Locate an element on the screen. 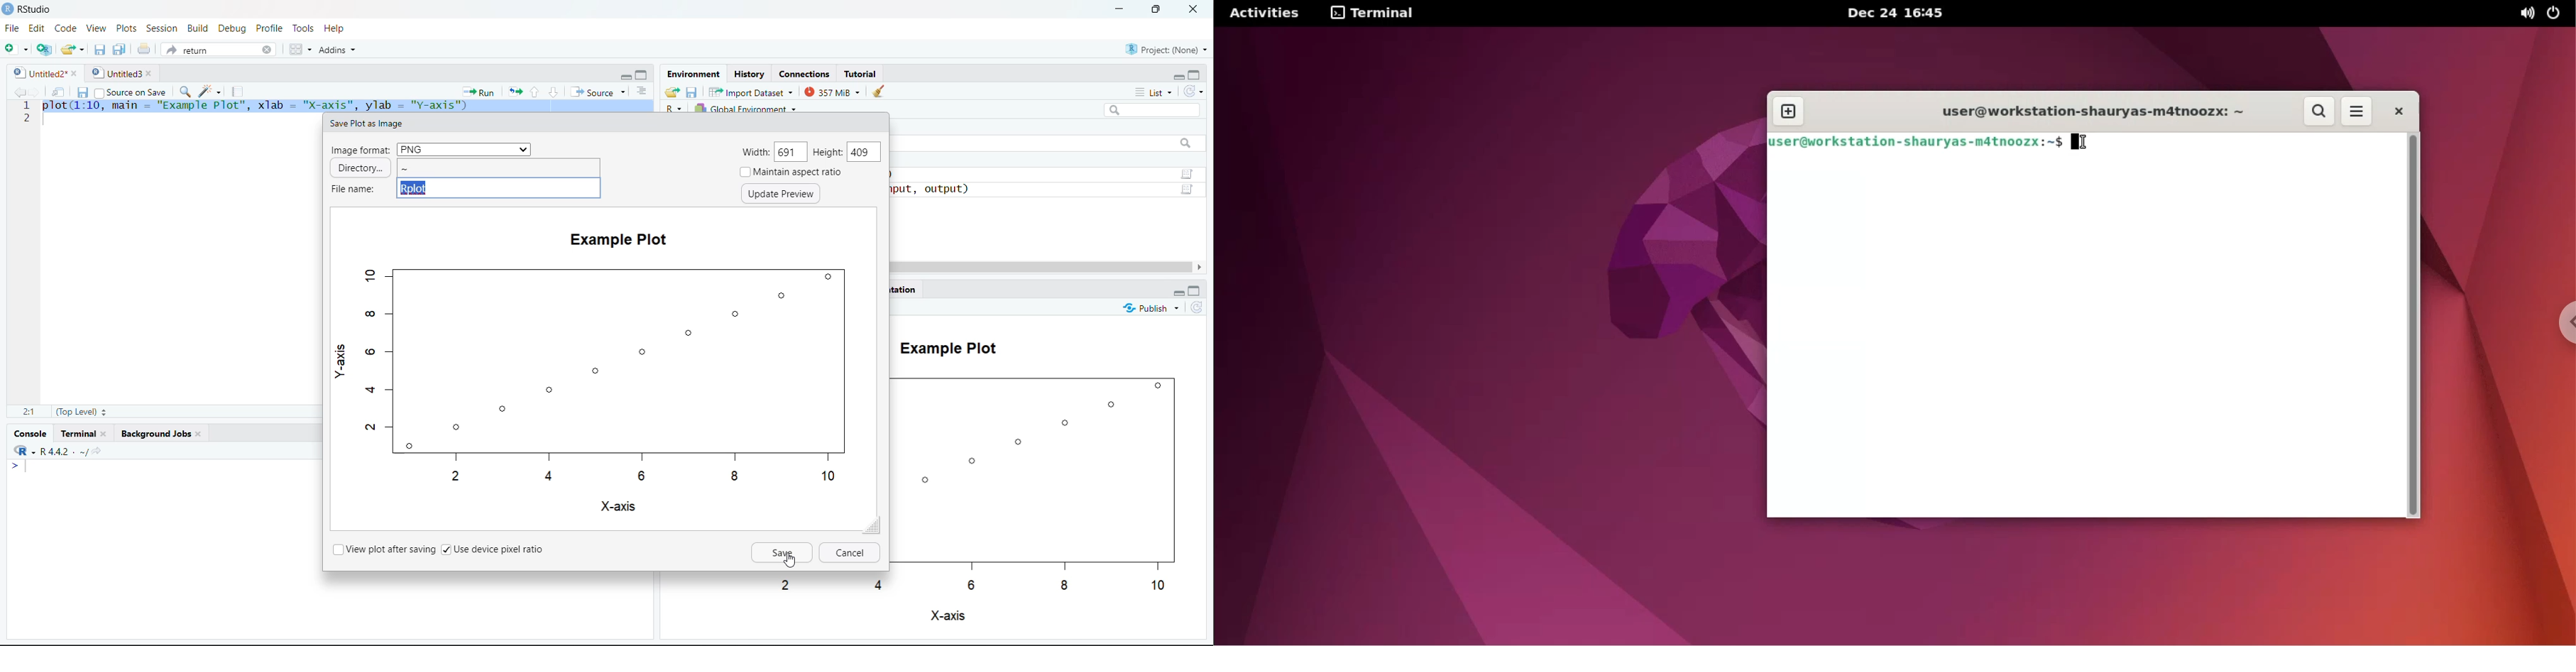  return is located at coordinates (217, 49).